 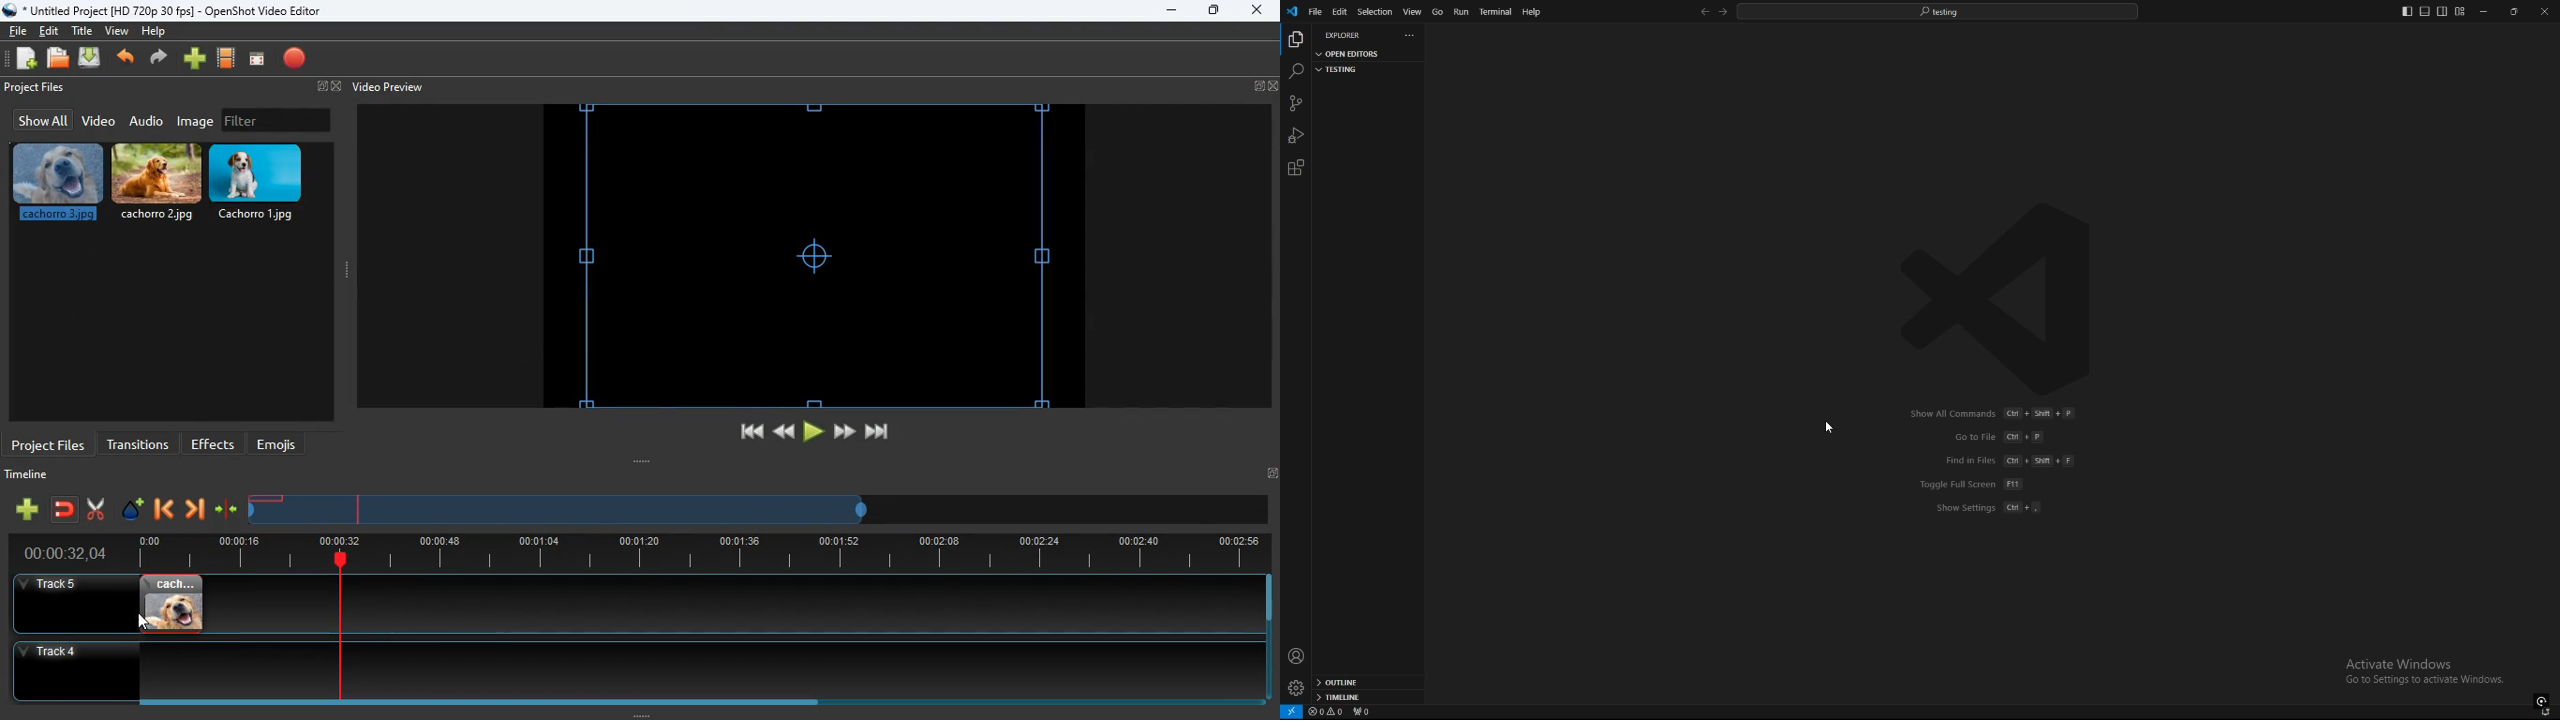 I want to click on Vertical slide bar, so click(x=1269, y=638).